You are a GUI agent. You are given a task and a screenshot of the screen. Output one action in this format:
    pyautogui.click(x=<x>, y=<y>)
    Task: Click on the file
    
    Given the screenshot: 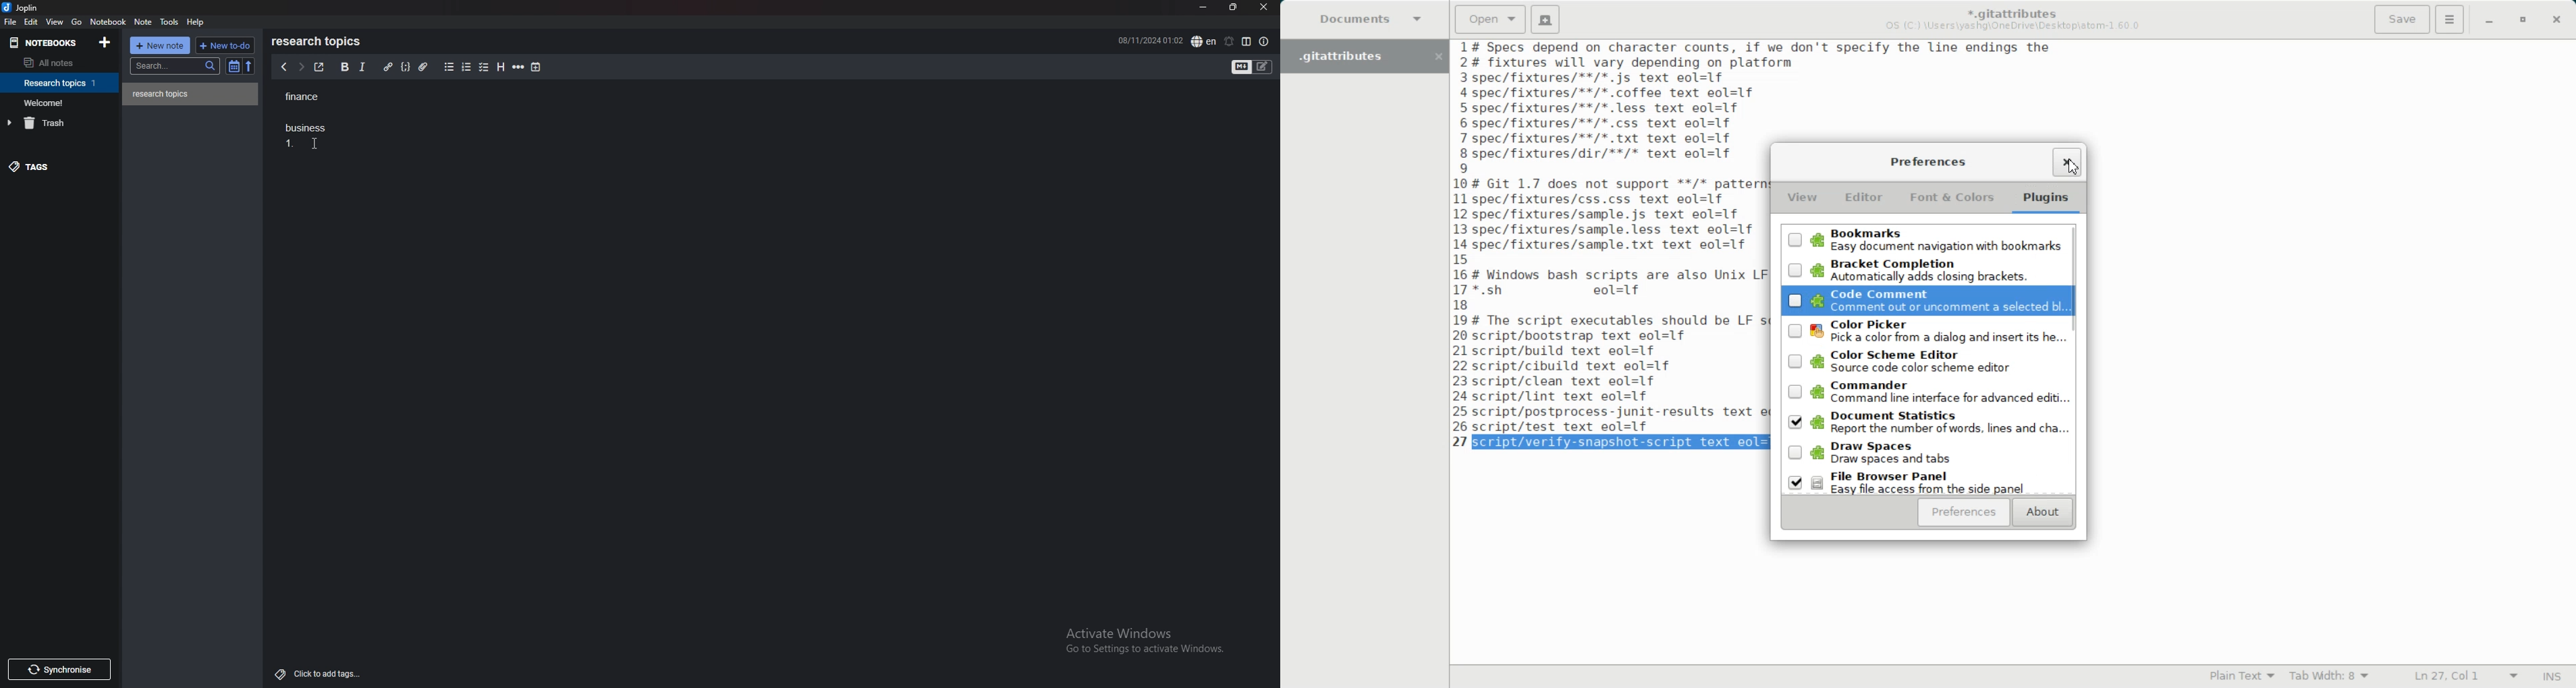 What is the action you would take?
    pyautogui.click(x=11, y=22)
    